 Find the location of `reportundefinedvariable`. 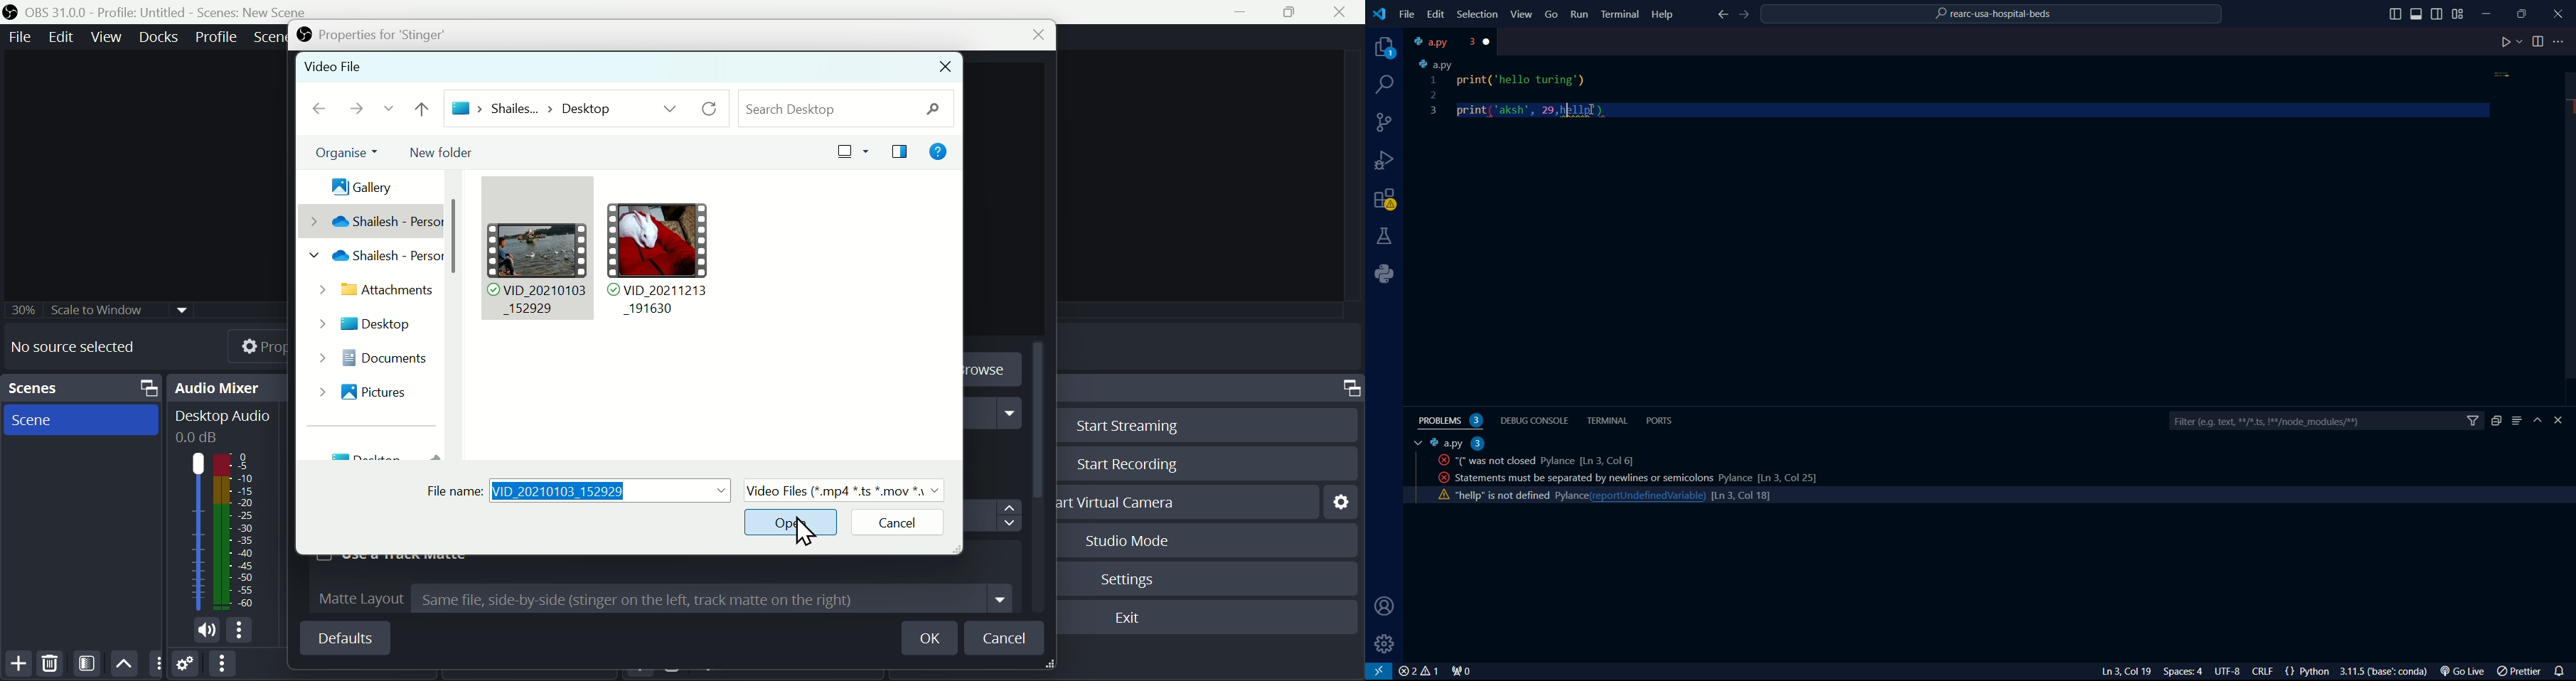

reportundefinedvariable is located at coordinates (1649, 496).